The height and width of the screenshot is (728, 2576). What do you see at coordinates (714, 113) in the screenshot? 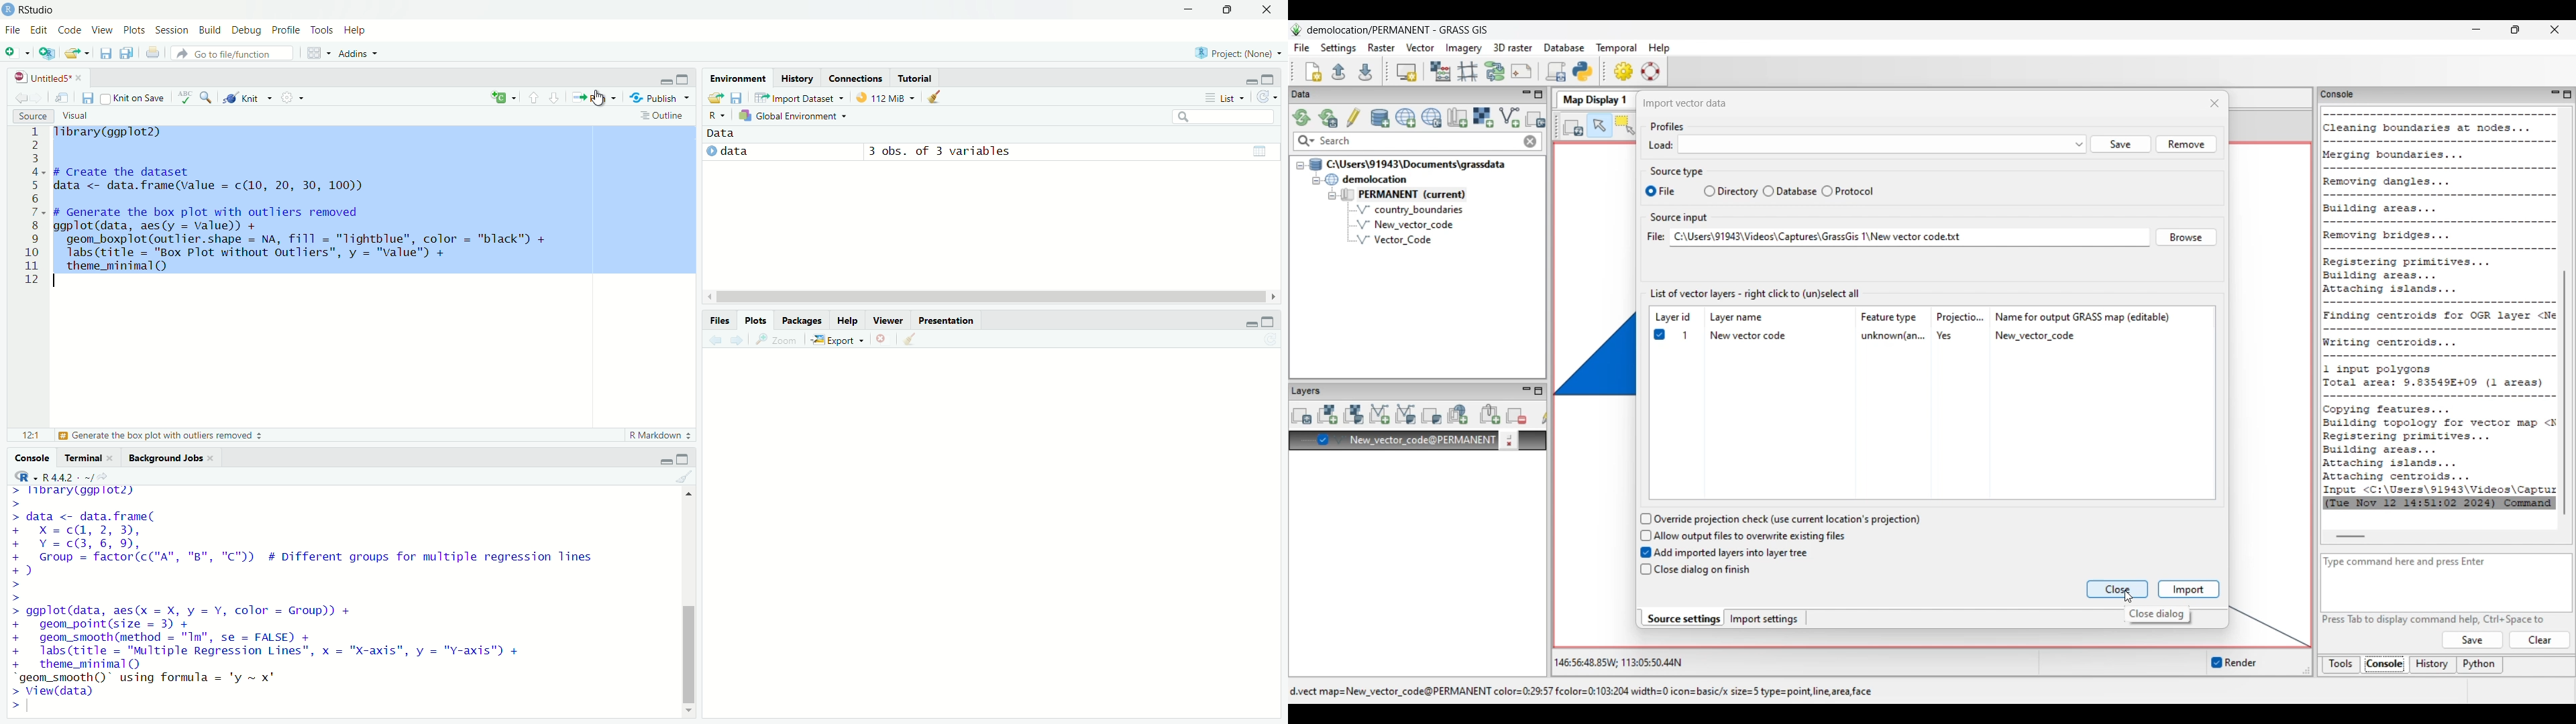
I see `R` at bounding box center [714, 113].